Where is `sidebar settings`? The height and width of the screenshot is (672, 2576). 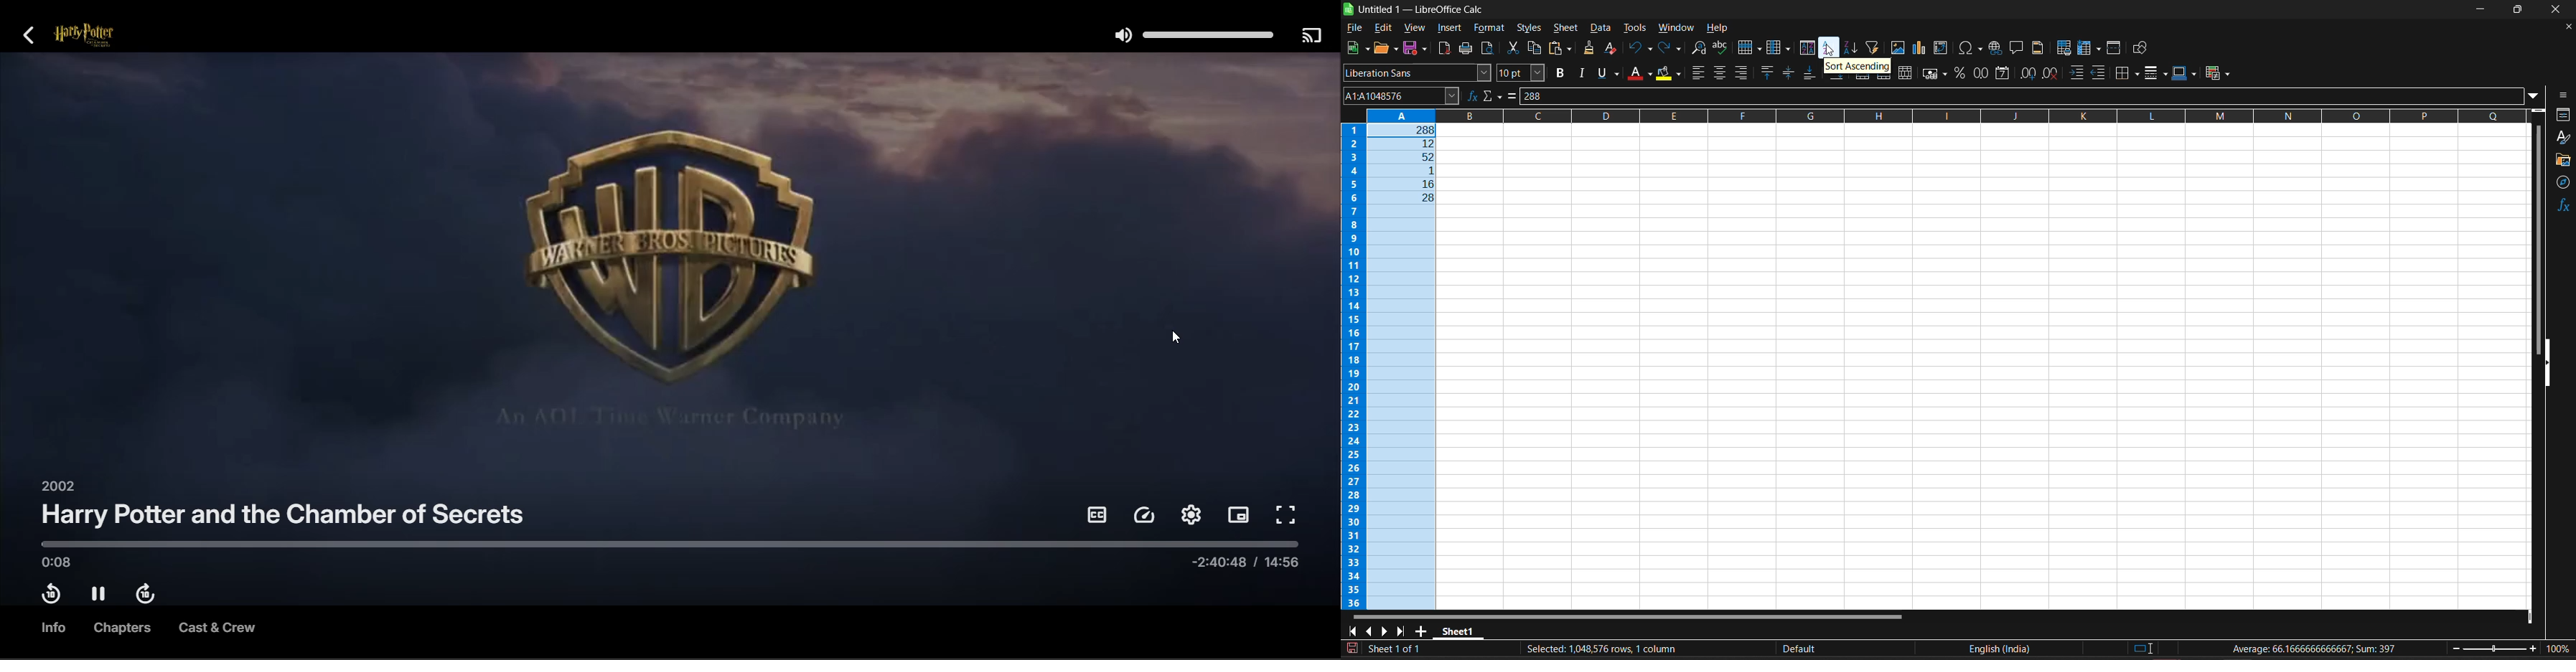 sidebar settings is located at coordinates (2564, 95).